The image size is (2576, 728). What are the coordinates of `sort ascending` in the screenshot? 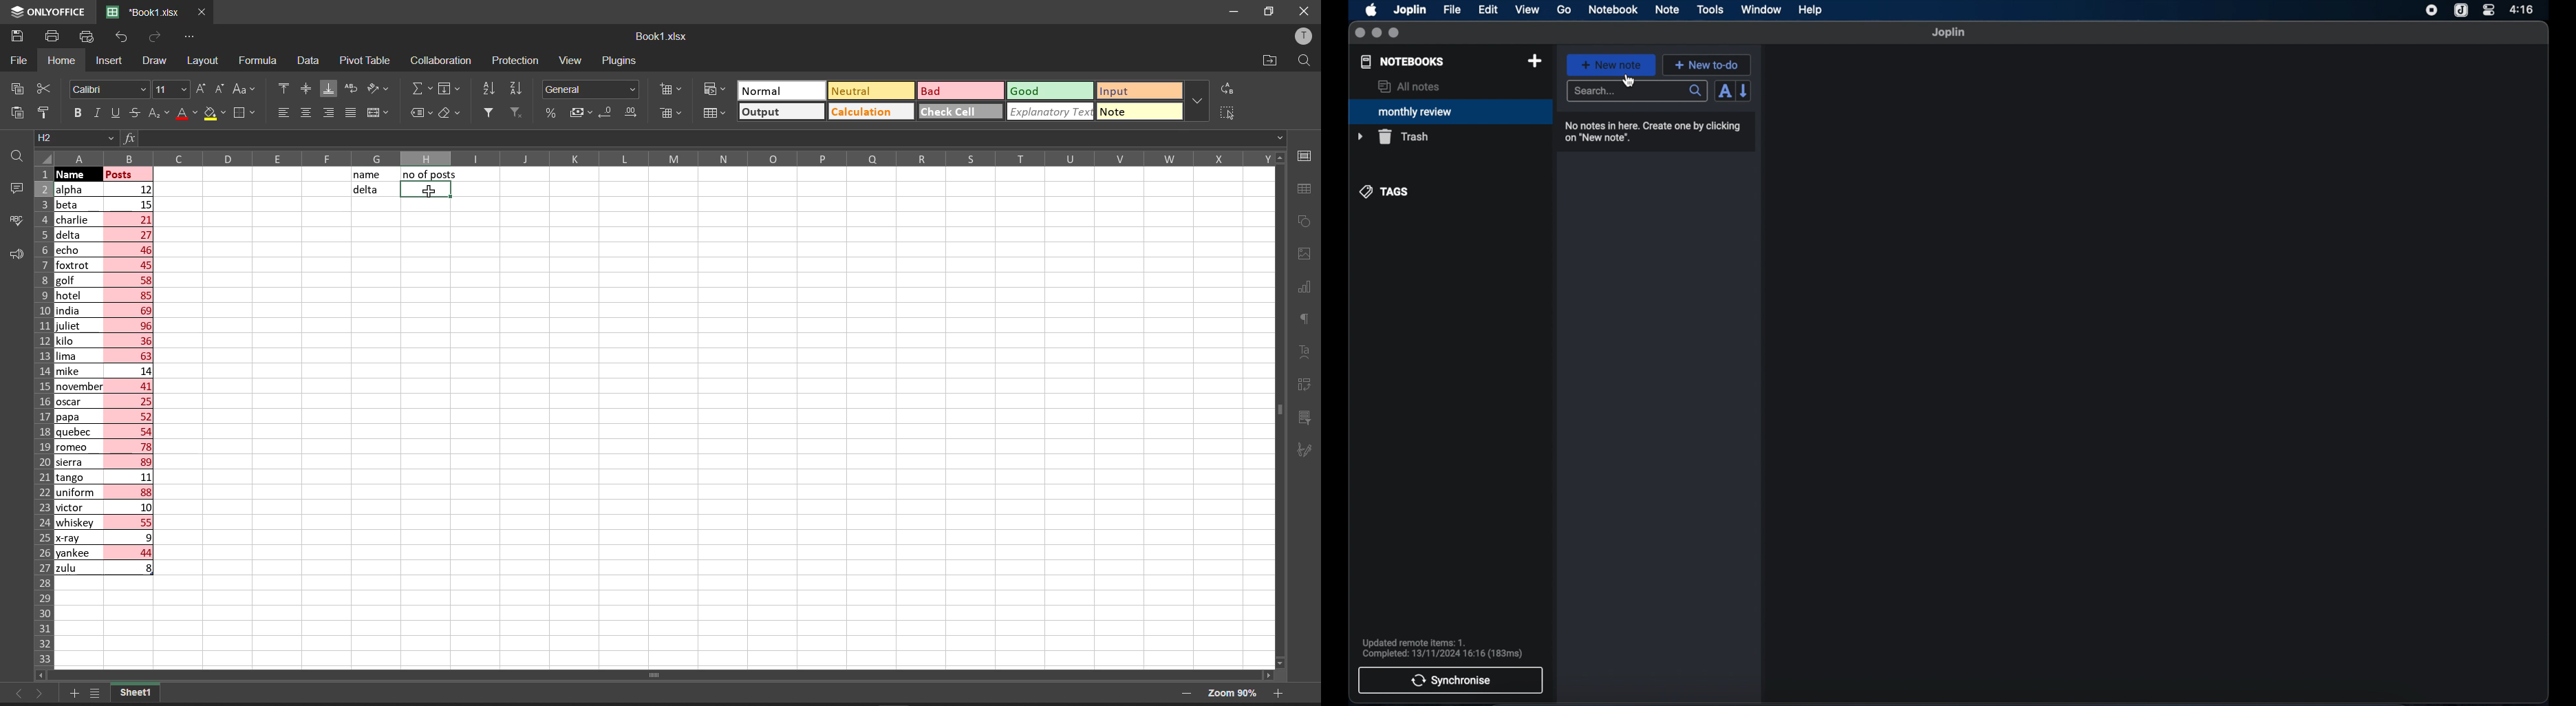 It's located at (490, 89).